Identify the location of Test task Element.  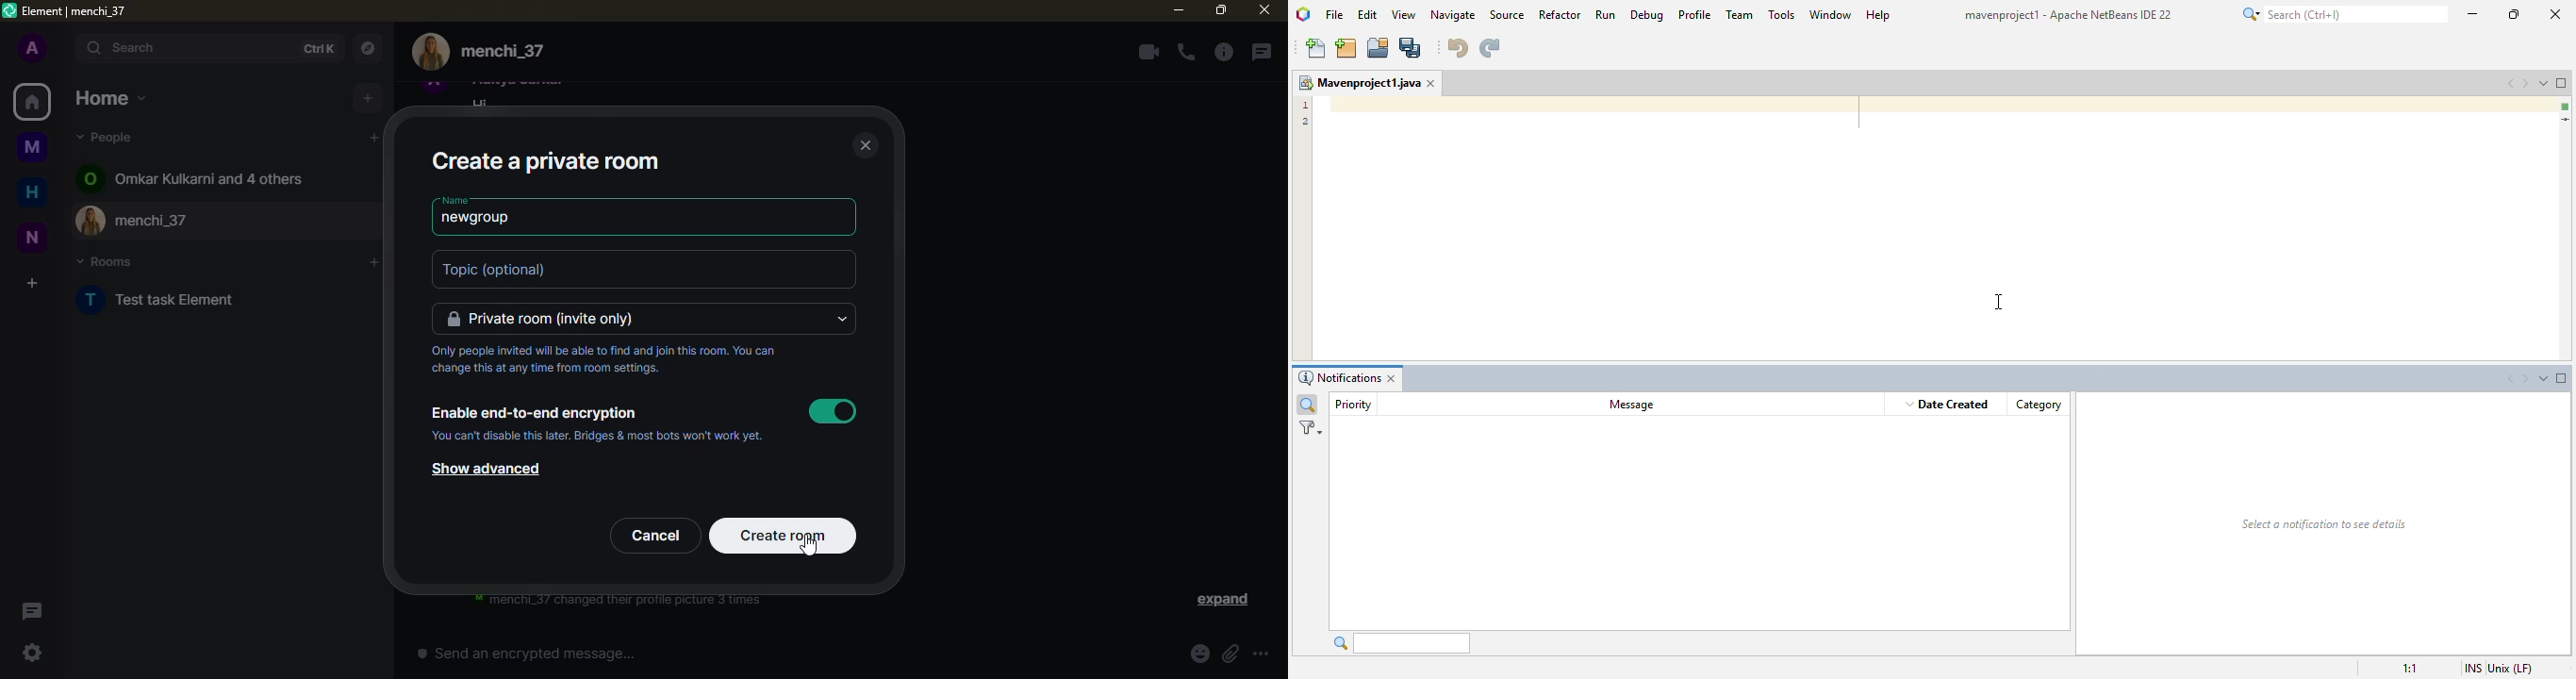
(177, 299).